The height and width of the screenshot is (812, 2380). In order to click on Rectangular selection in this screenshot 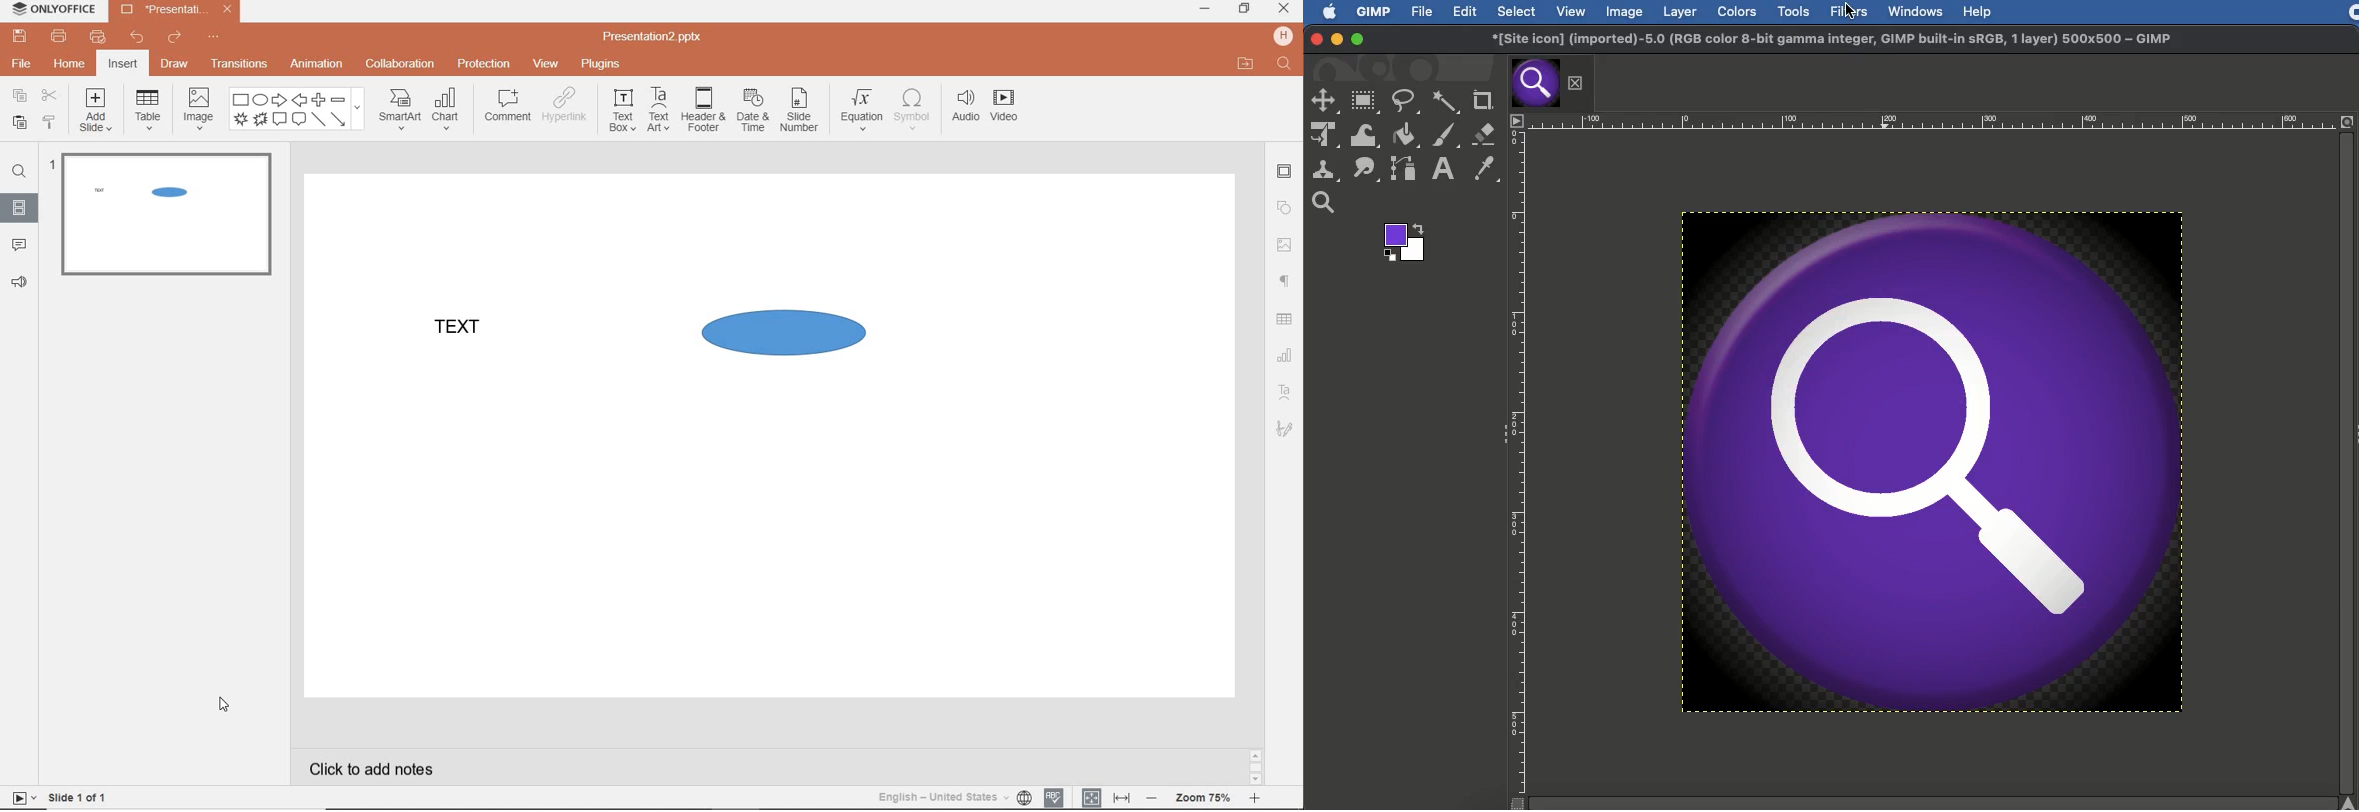, I will do `click(1365, 102)`.